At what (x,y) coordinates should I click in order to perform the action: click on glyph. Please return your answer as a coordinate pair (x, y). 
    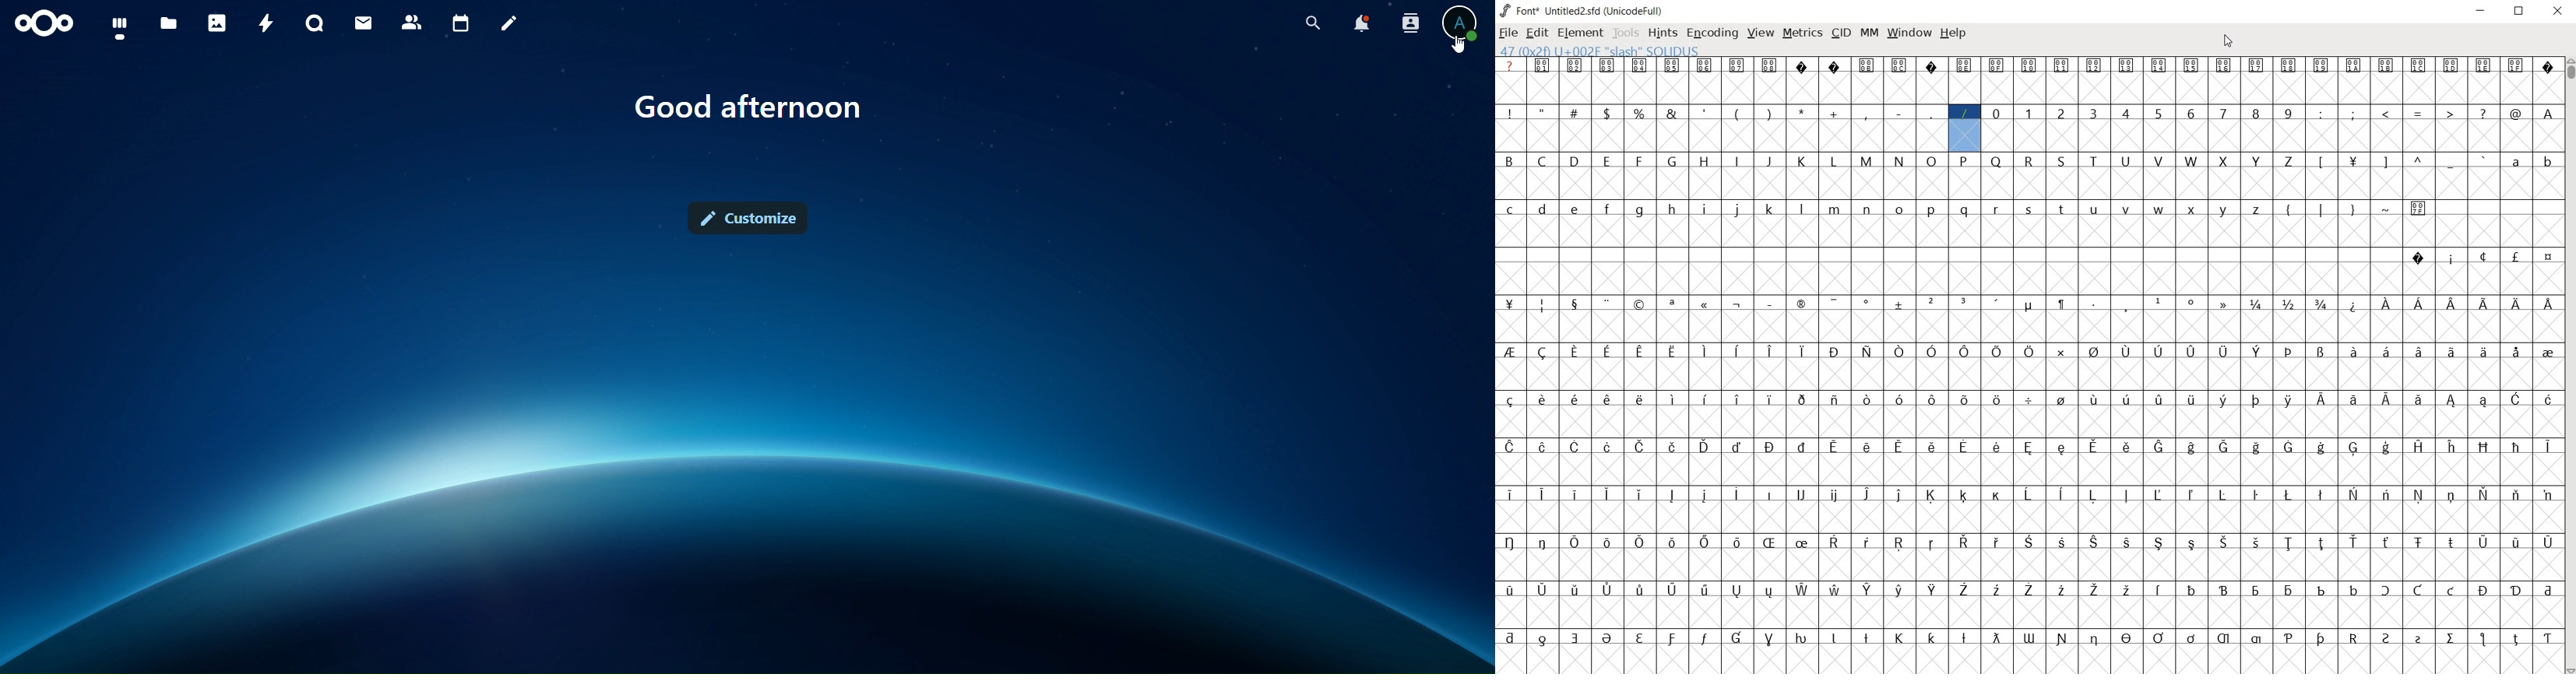
    Looking at the image, I should click on (1510, 638).